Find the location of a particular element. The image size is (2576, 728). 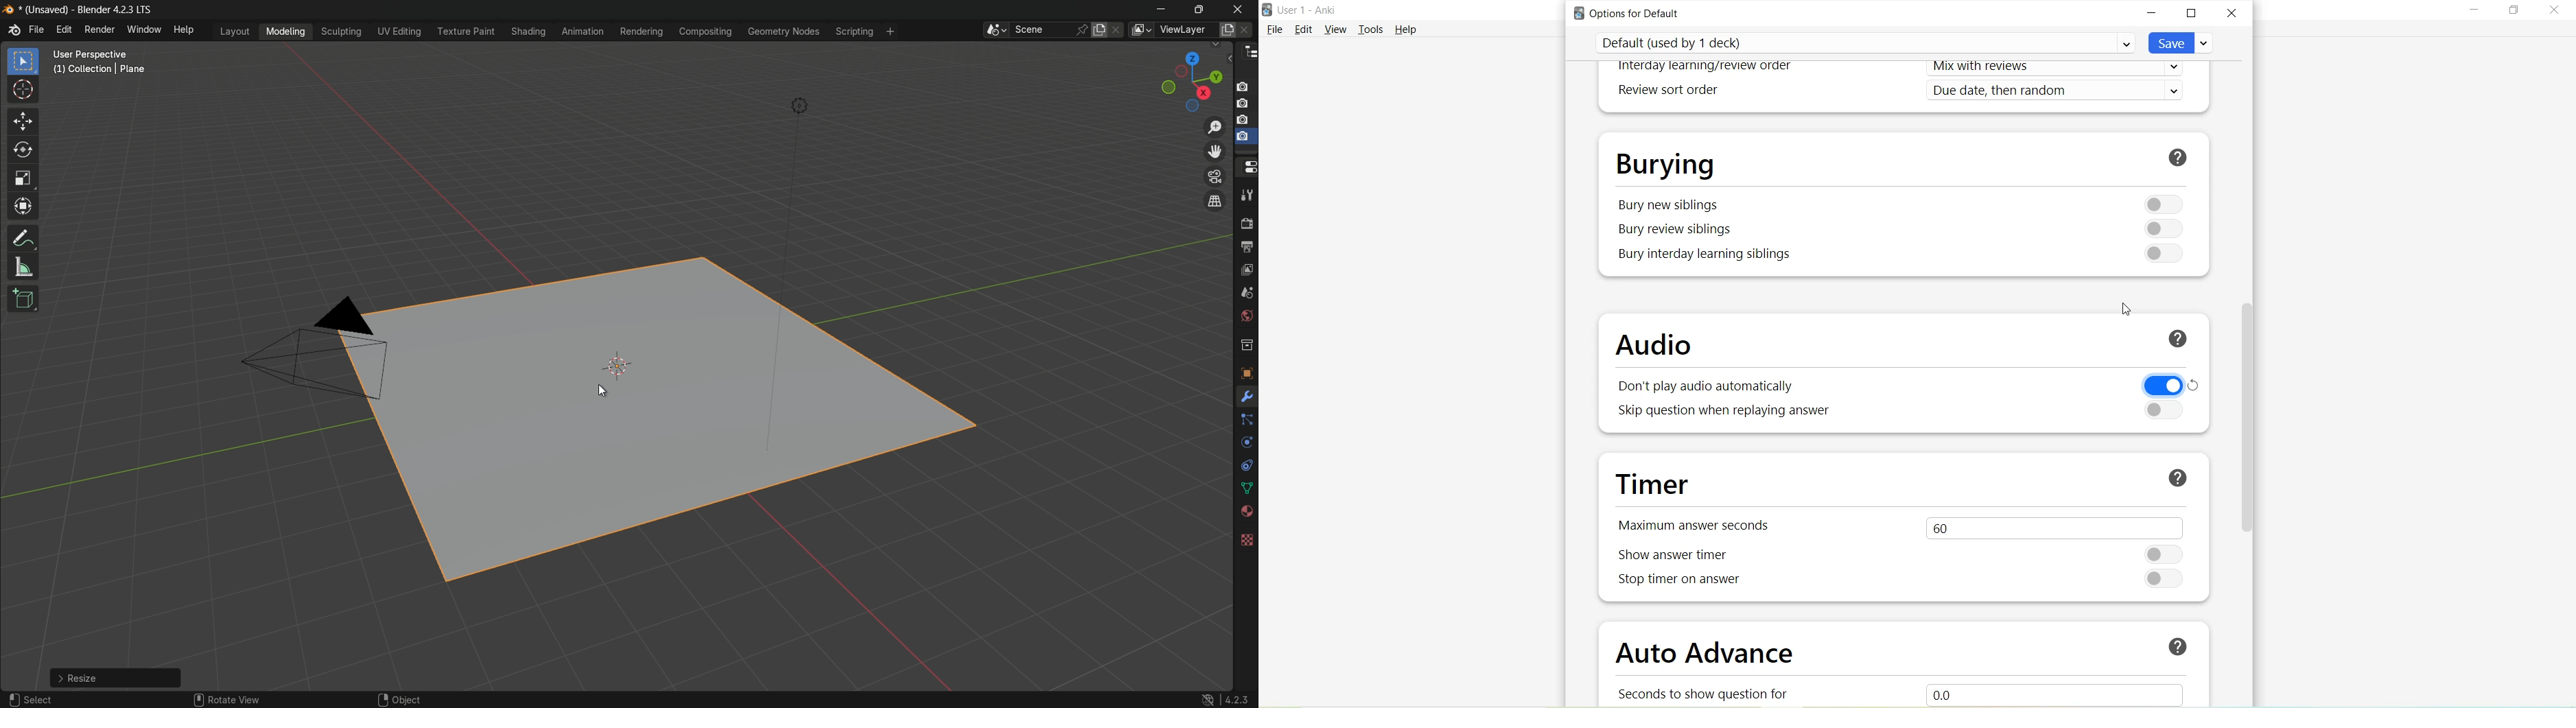

 is located at coordinates (1246, 315).